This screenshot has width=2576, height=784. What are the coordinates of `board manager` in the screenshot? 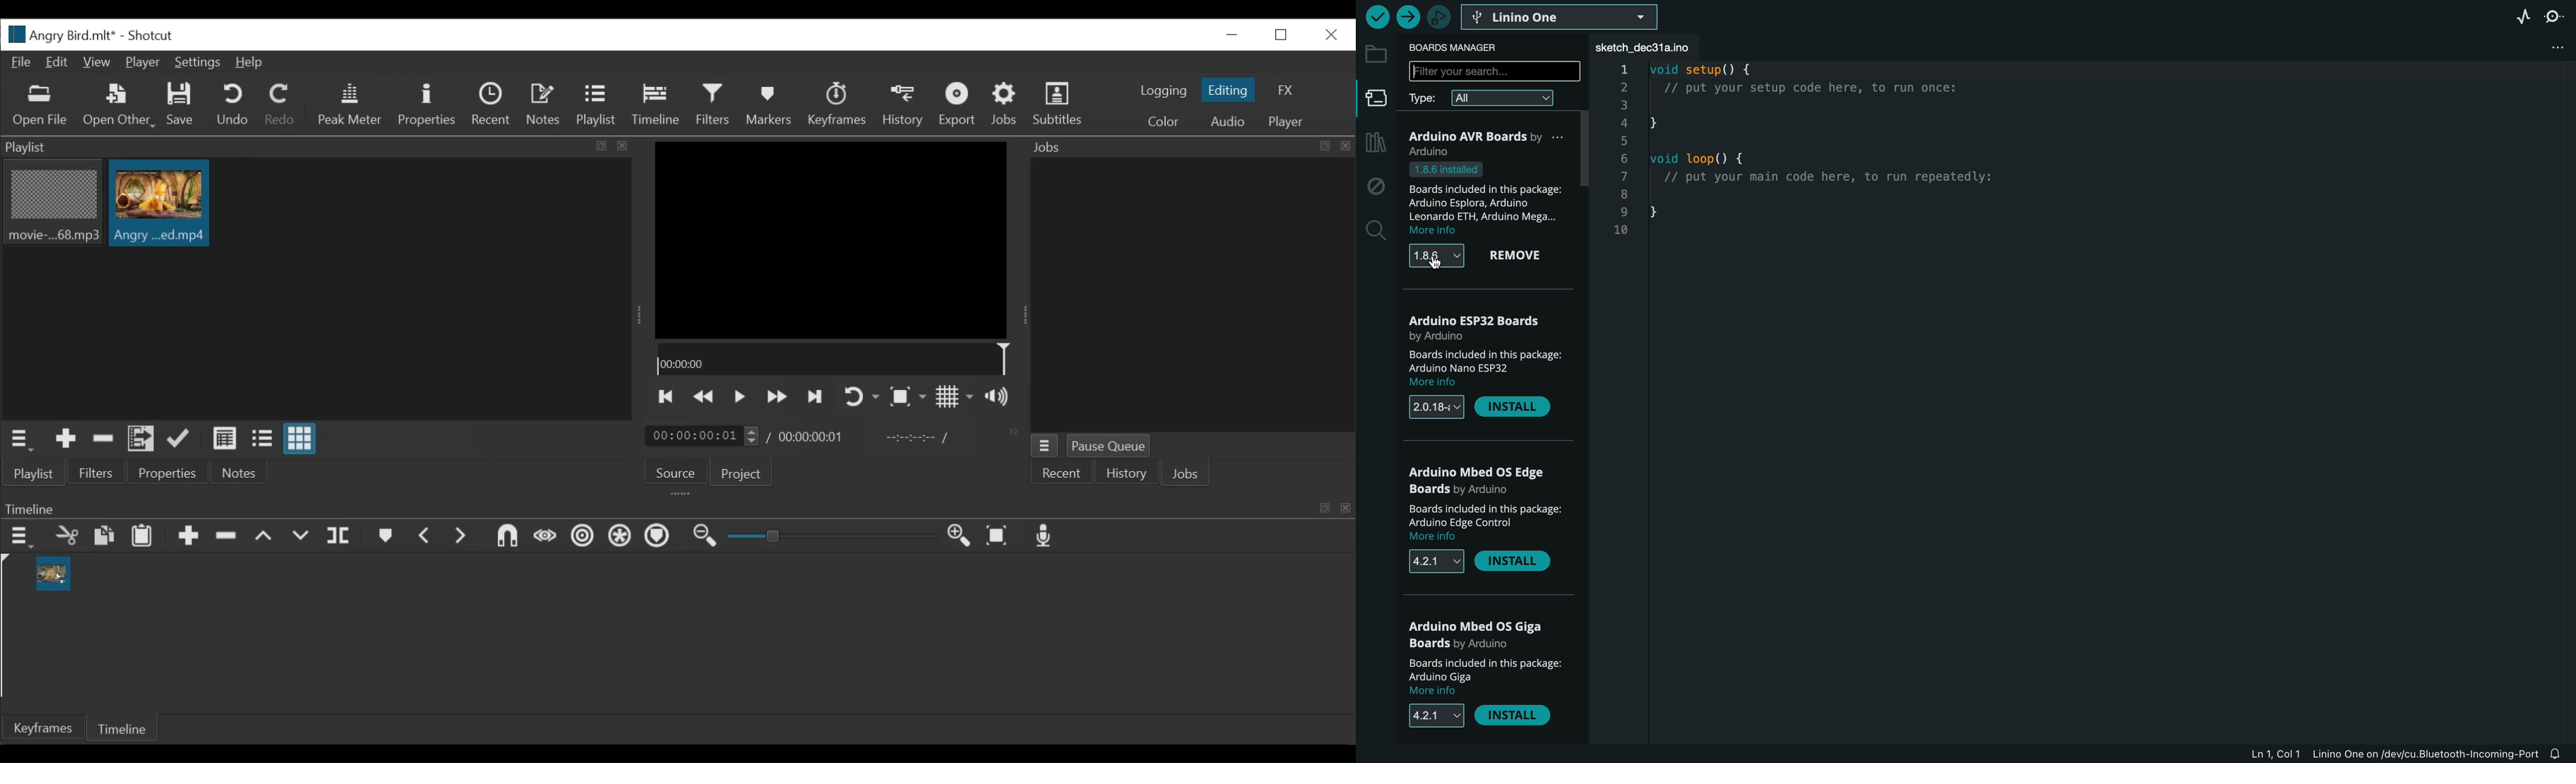 It's located at (1459, 47).